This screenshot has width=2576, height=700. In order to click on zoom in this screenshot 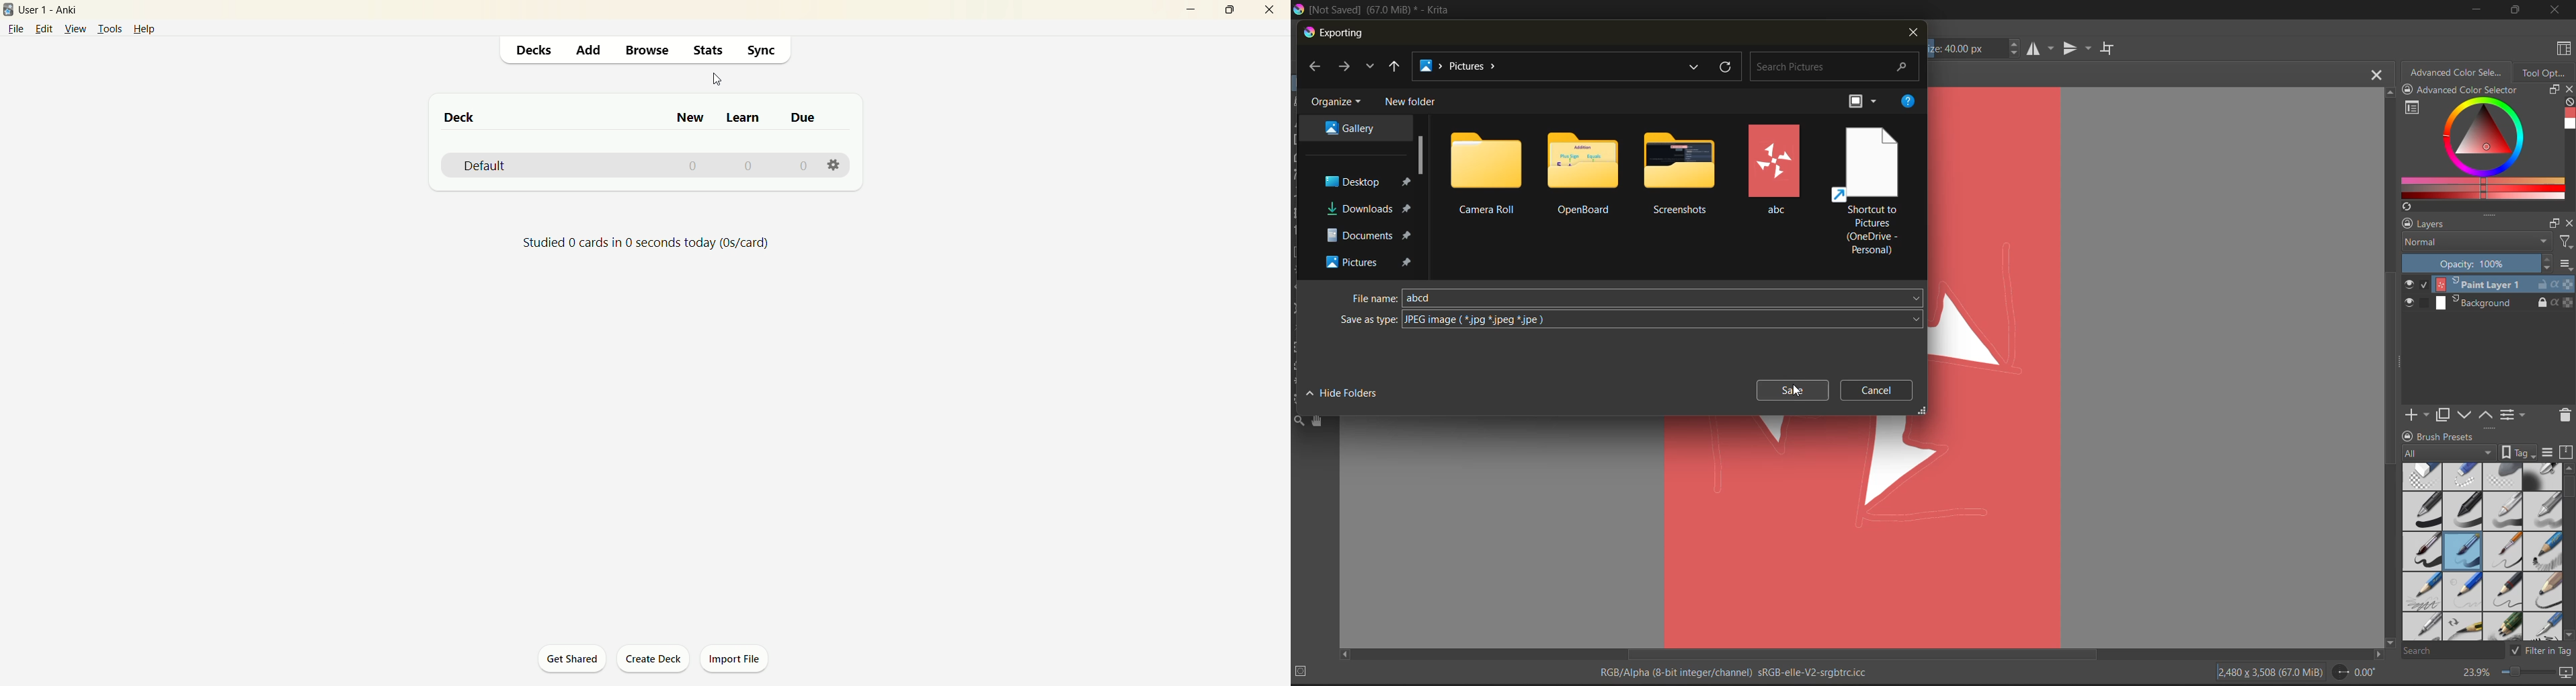, I will do `click(2531, 673)`.